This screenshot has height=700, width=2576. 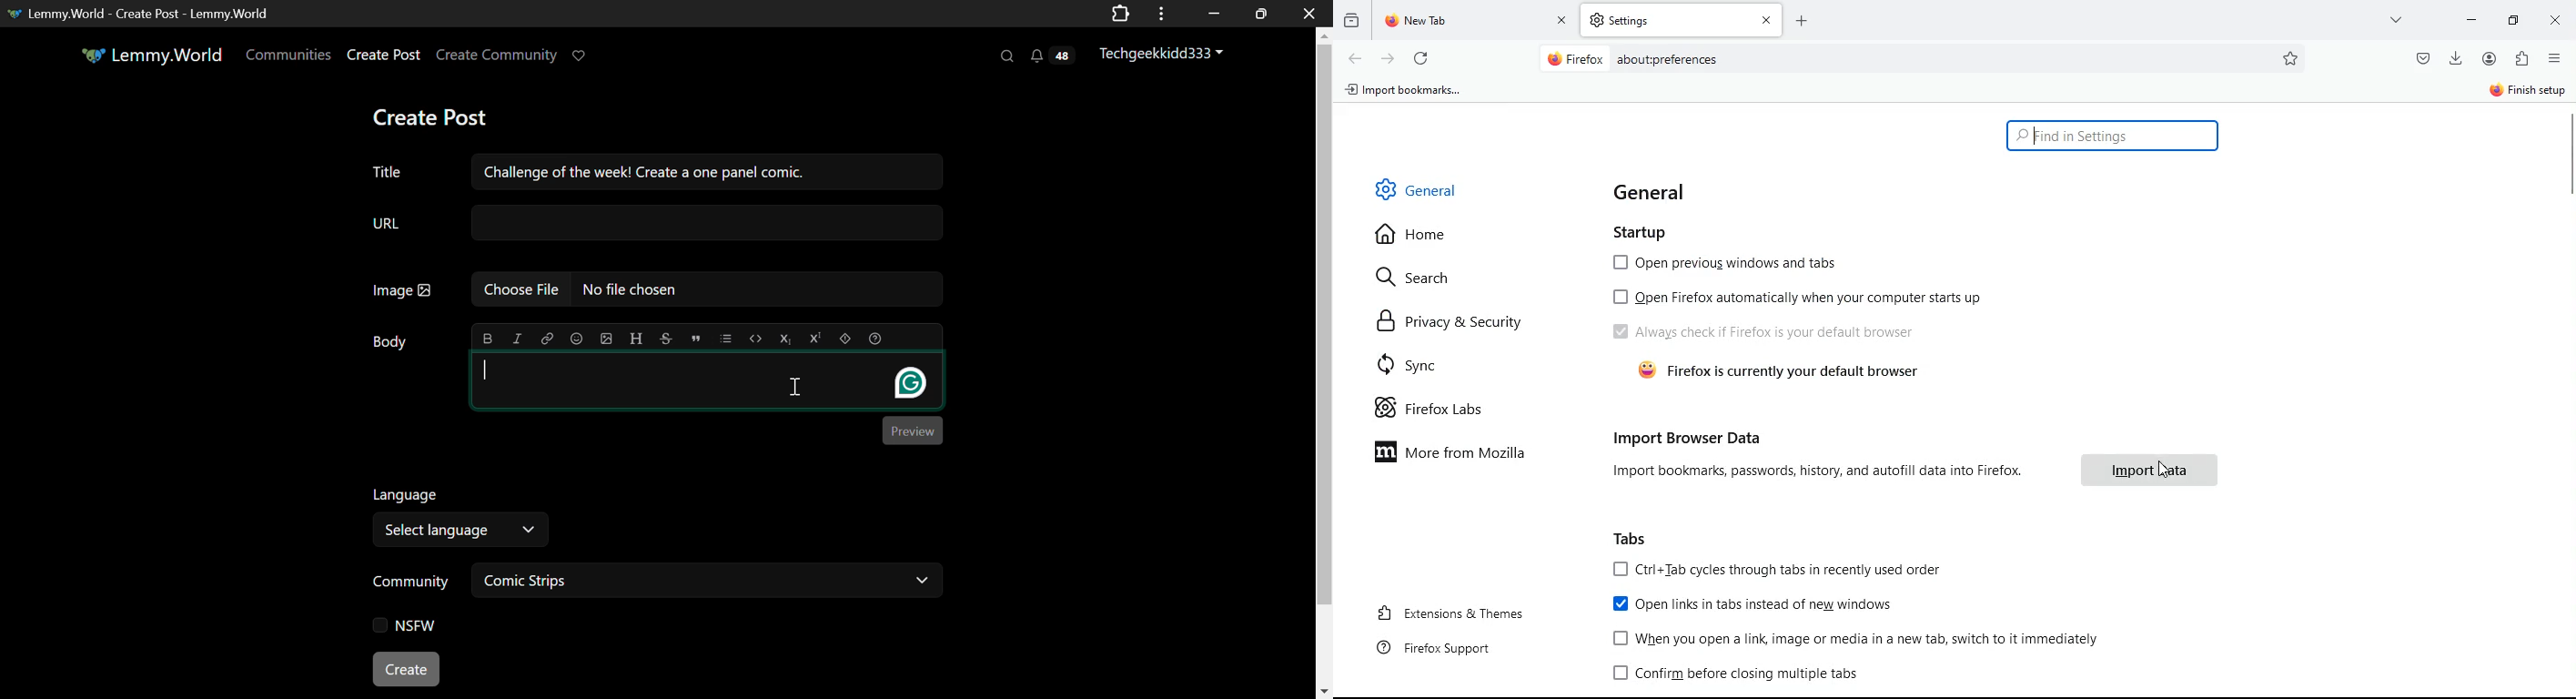 I want to click on firefox labs, so click(x=1447, y=408).